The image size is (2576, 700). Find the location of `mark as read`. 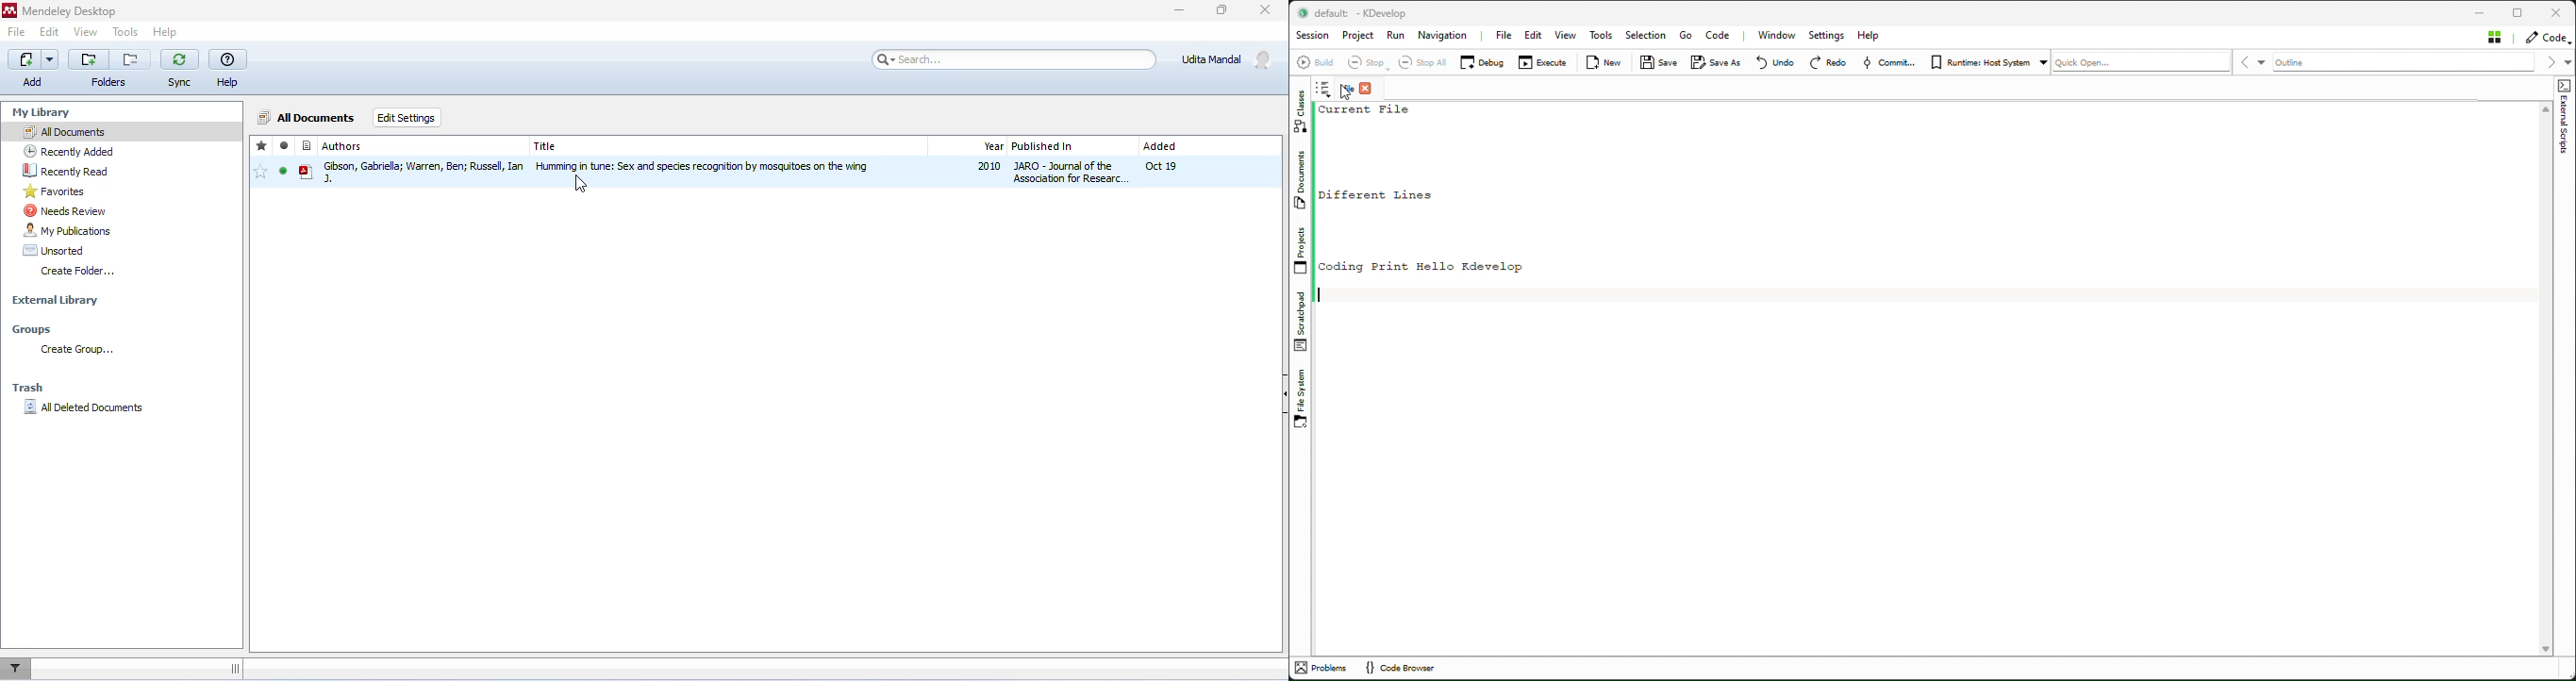

mark as read is located at coordinates (284, 170).